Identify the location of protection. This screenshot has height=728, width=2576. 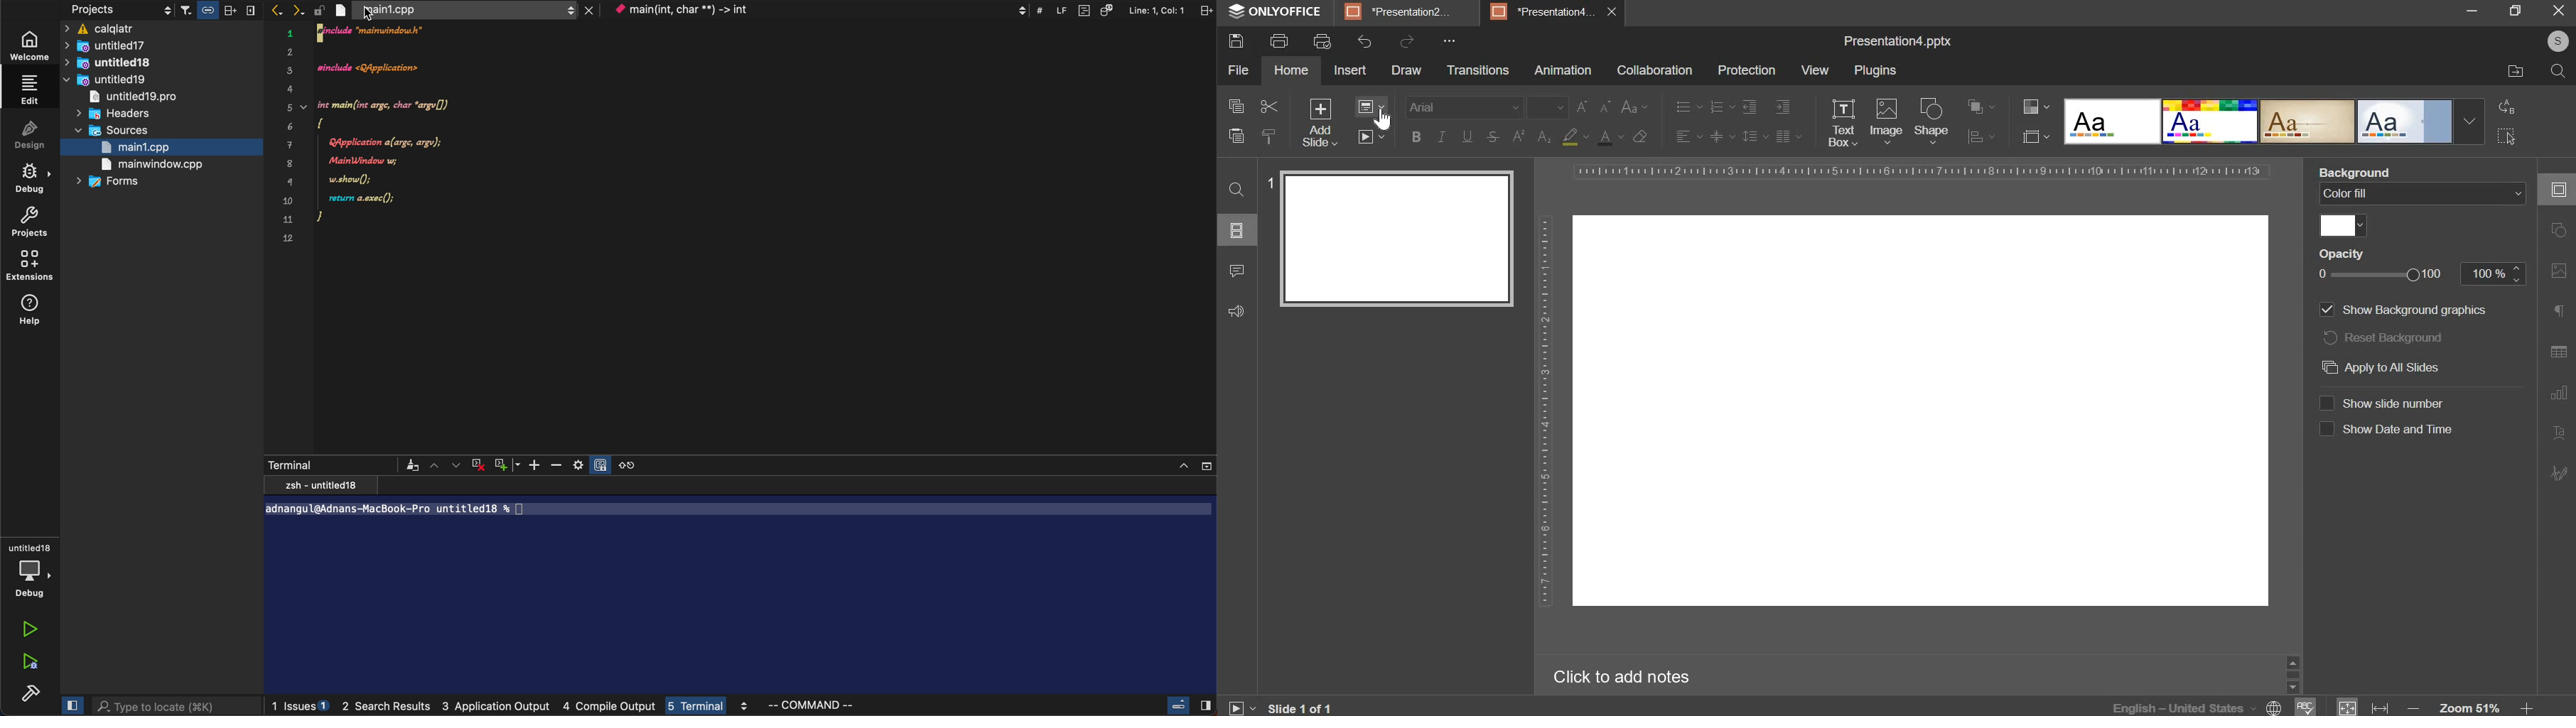
(1747, 70).